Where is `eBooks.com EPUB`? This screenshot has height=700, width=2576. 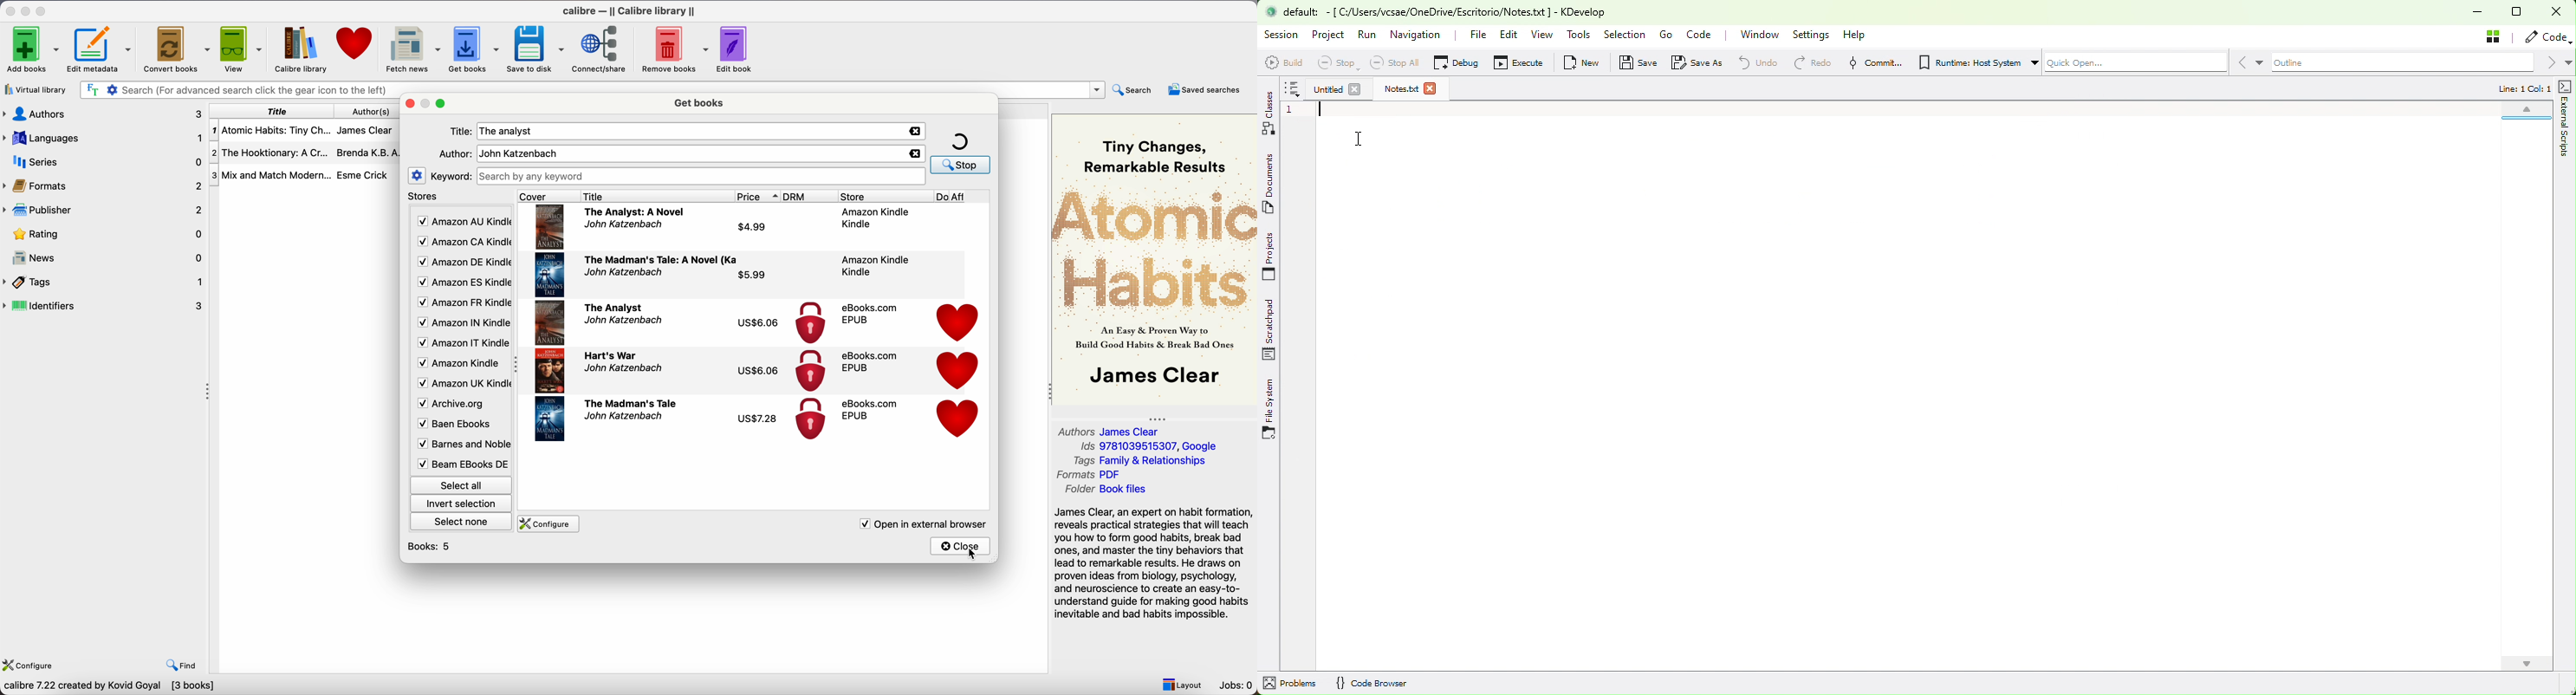 eBooks.com EPUB is located at coordinates (871, 362).